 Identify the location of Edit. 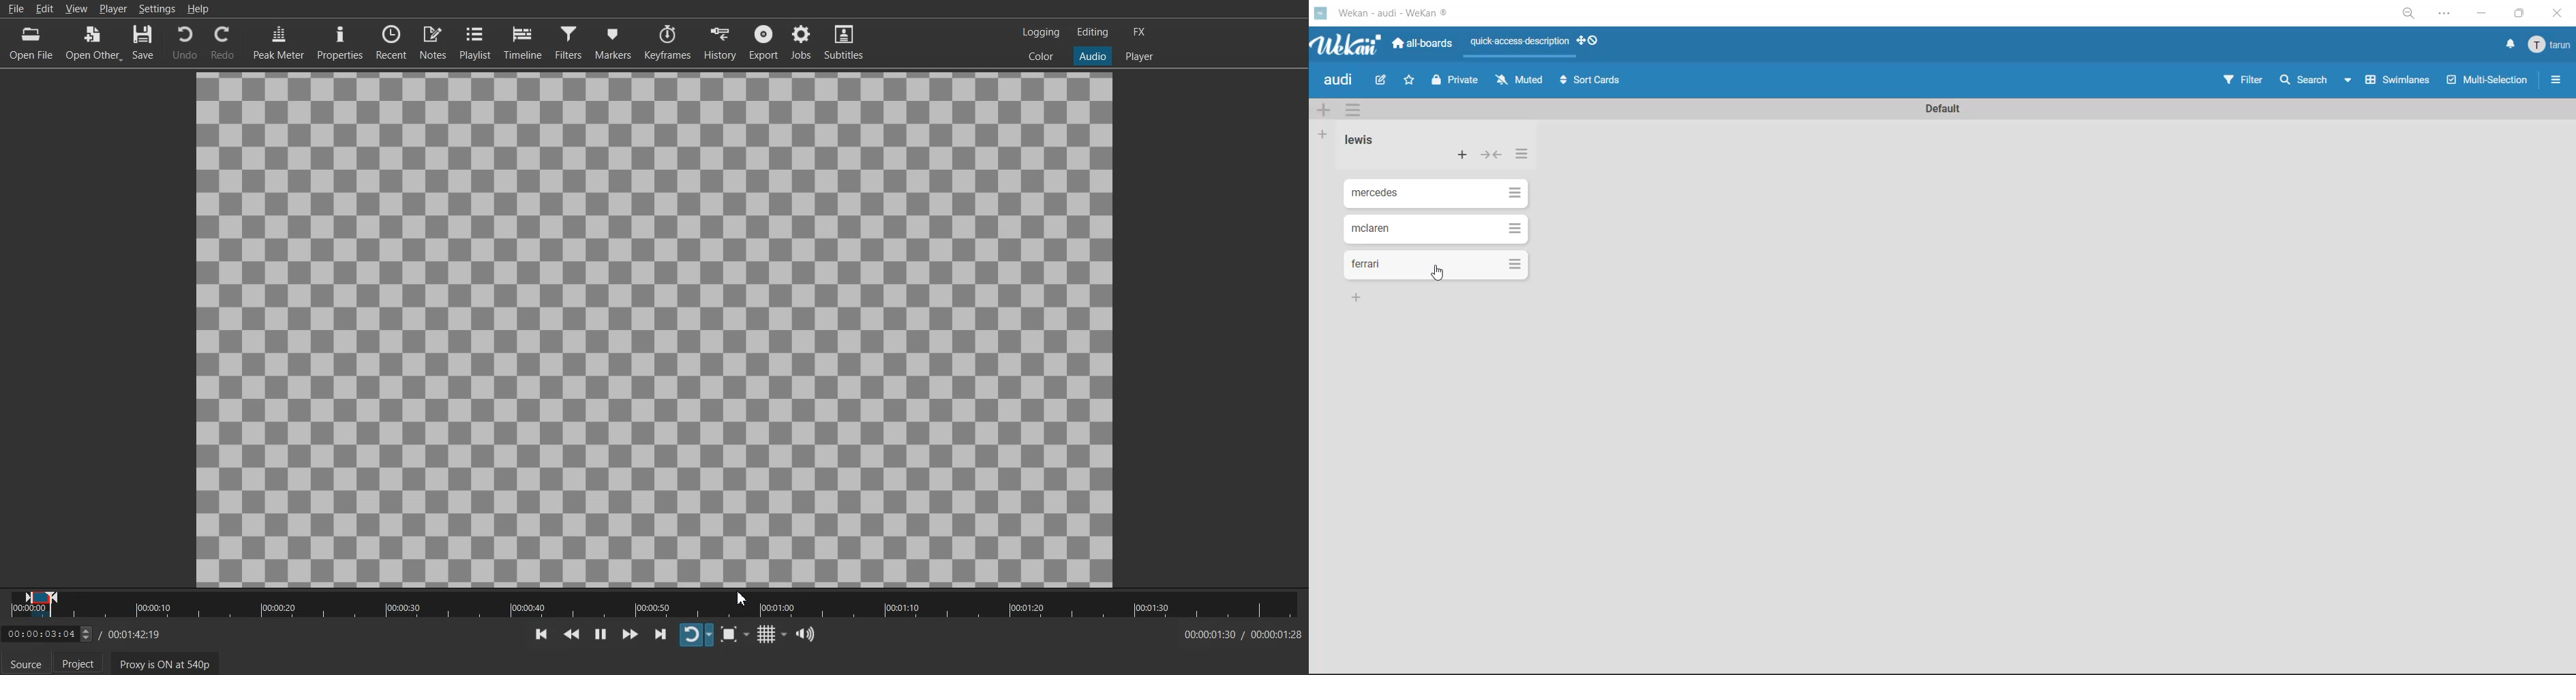
(44, 8).